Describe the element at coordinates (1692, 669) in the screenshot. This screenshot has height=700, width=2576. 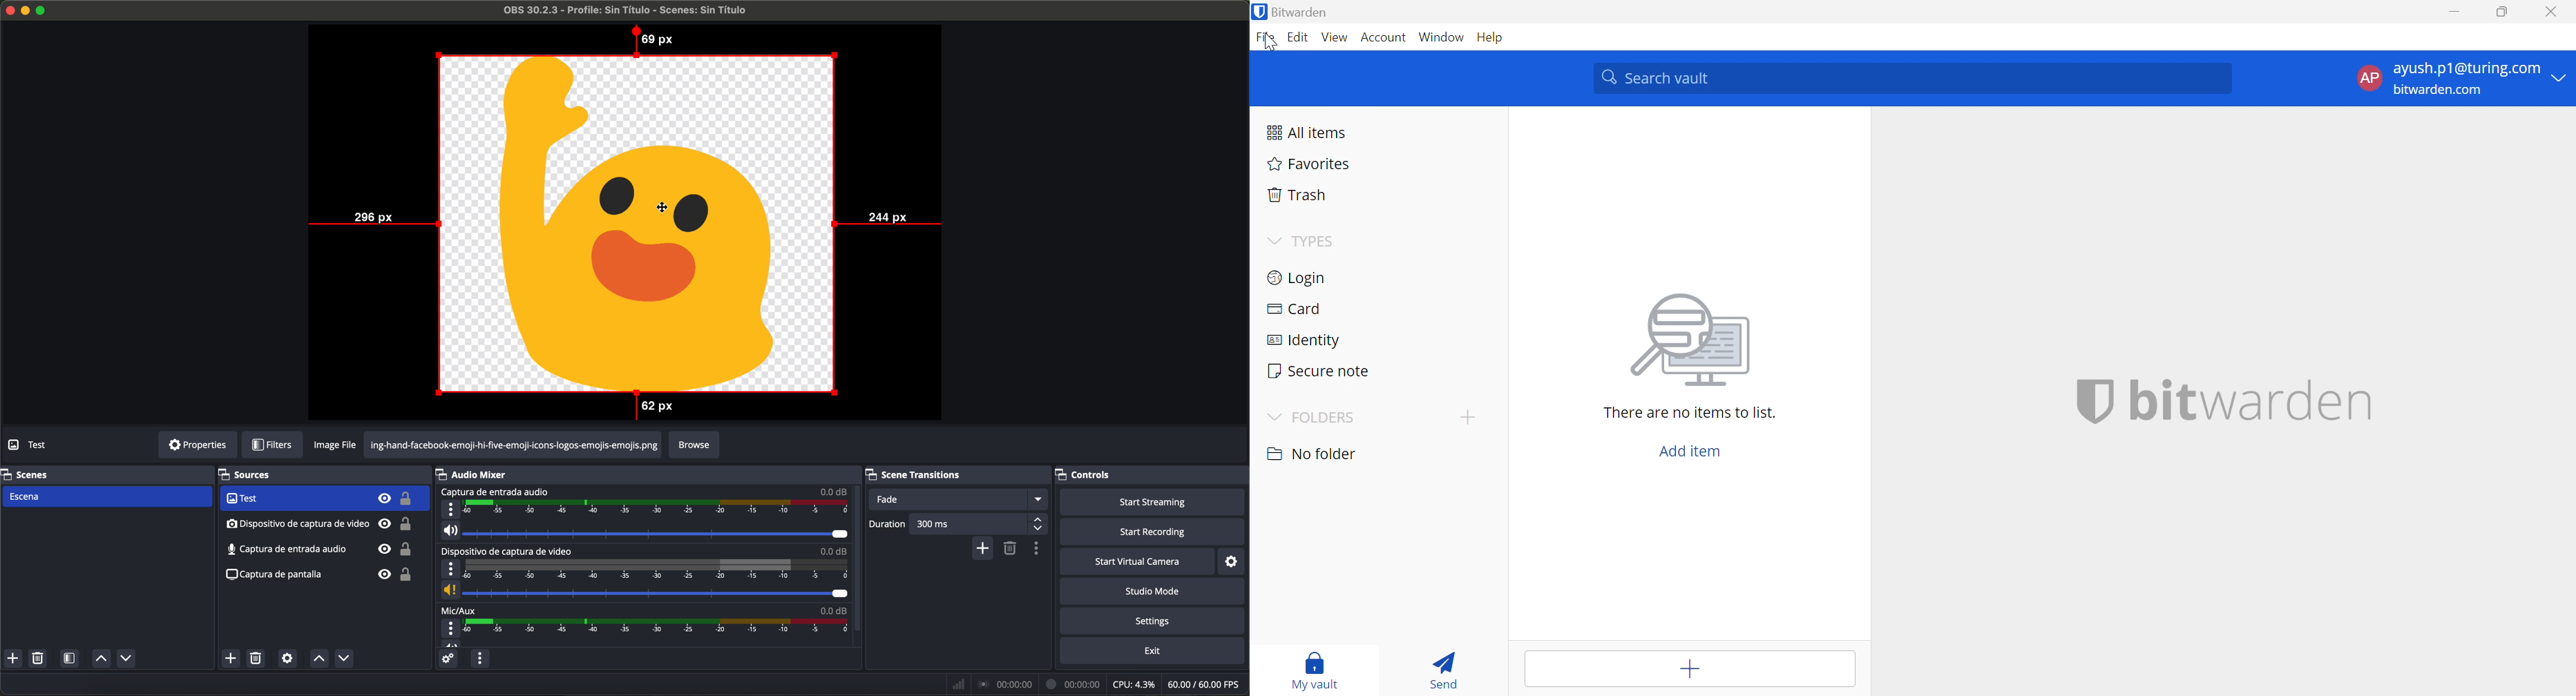
I see `Add tem` at that location.